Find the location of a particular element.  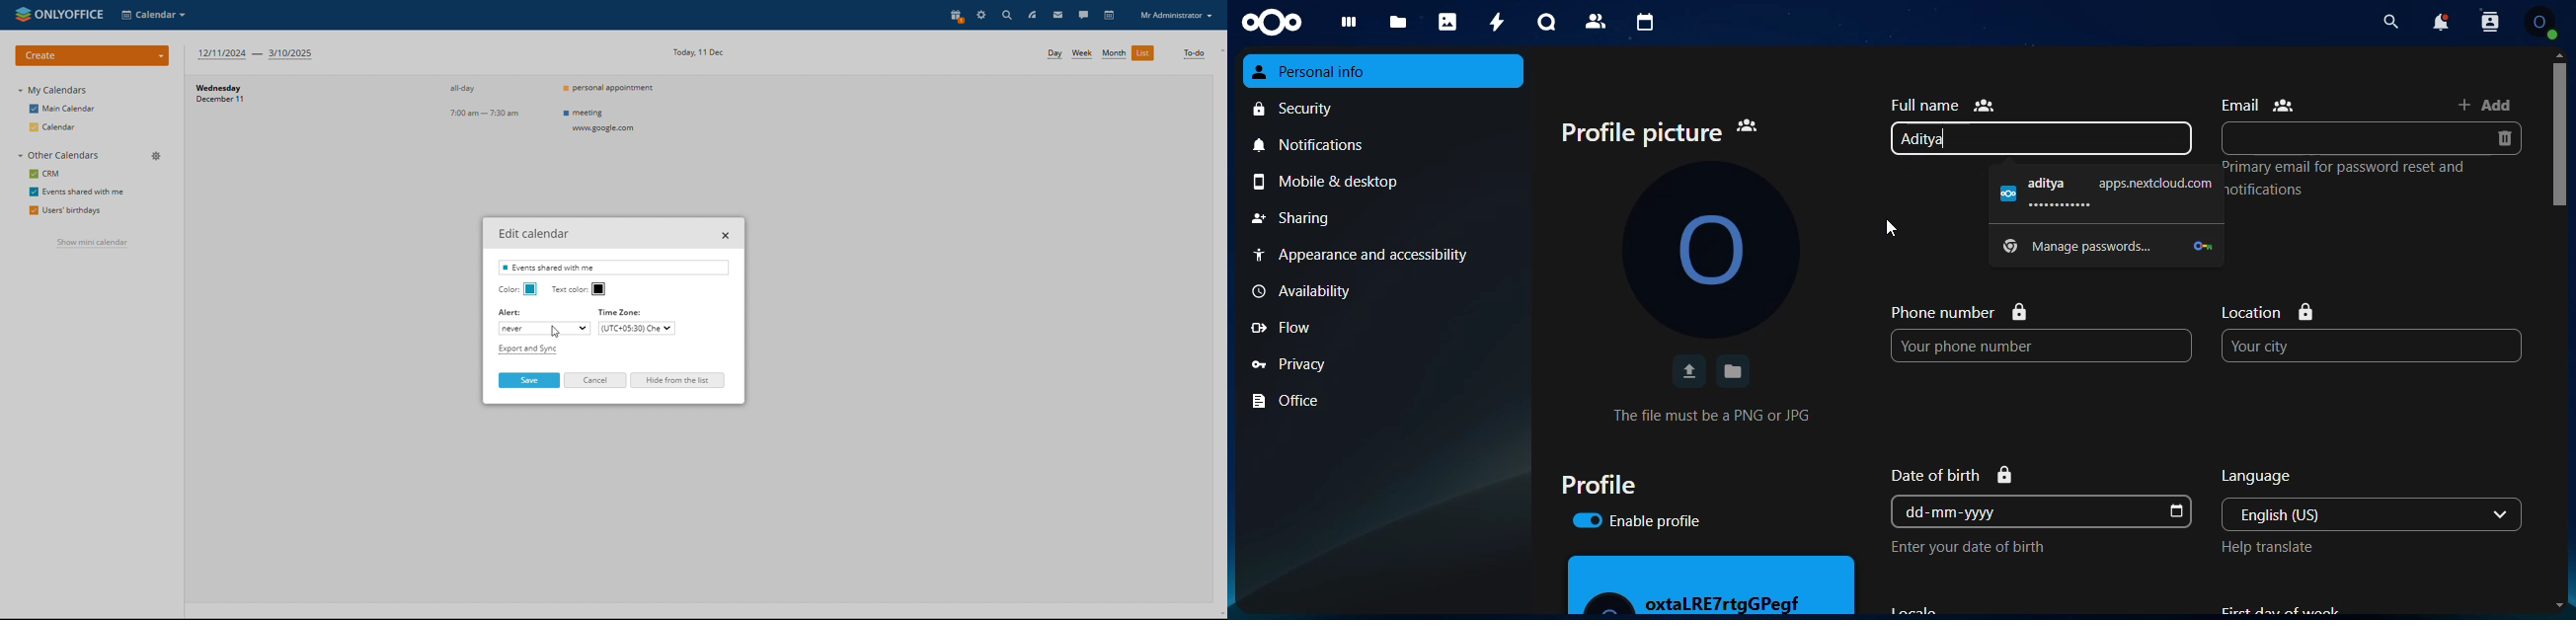

add is located at coordinates (2485, 104).